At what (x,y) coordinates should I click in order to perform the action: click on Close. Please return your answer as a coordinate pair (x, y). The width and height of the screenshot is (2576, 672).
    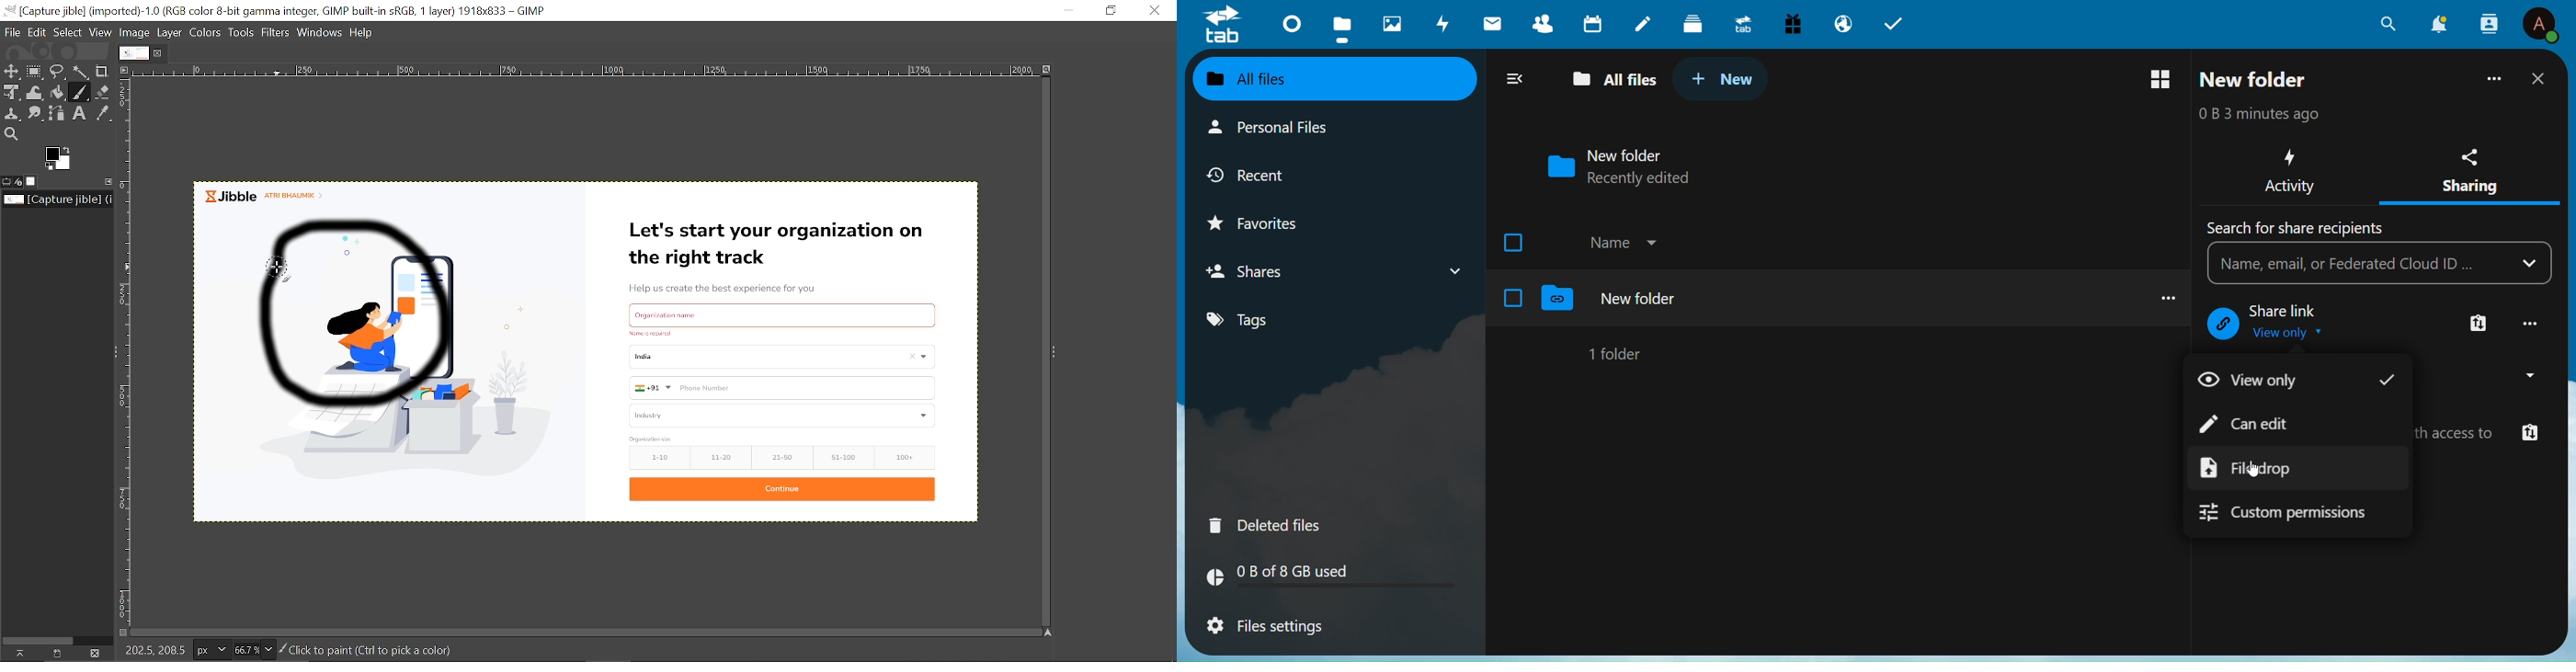
    Looking at the image, I should click on (2538, 79).